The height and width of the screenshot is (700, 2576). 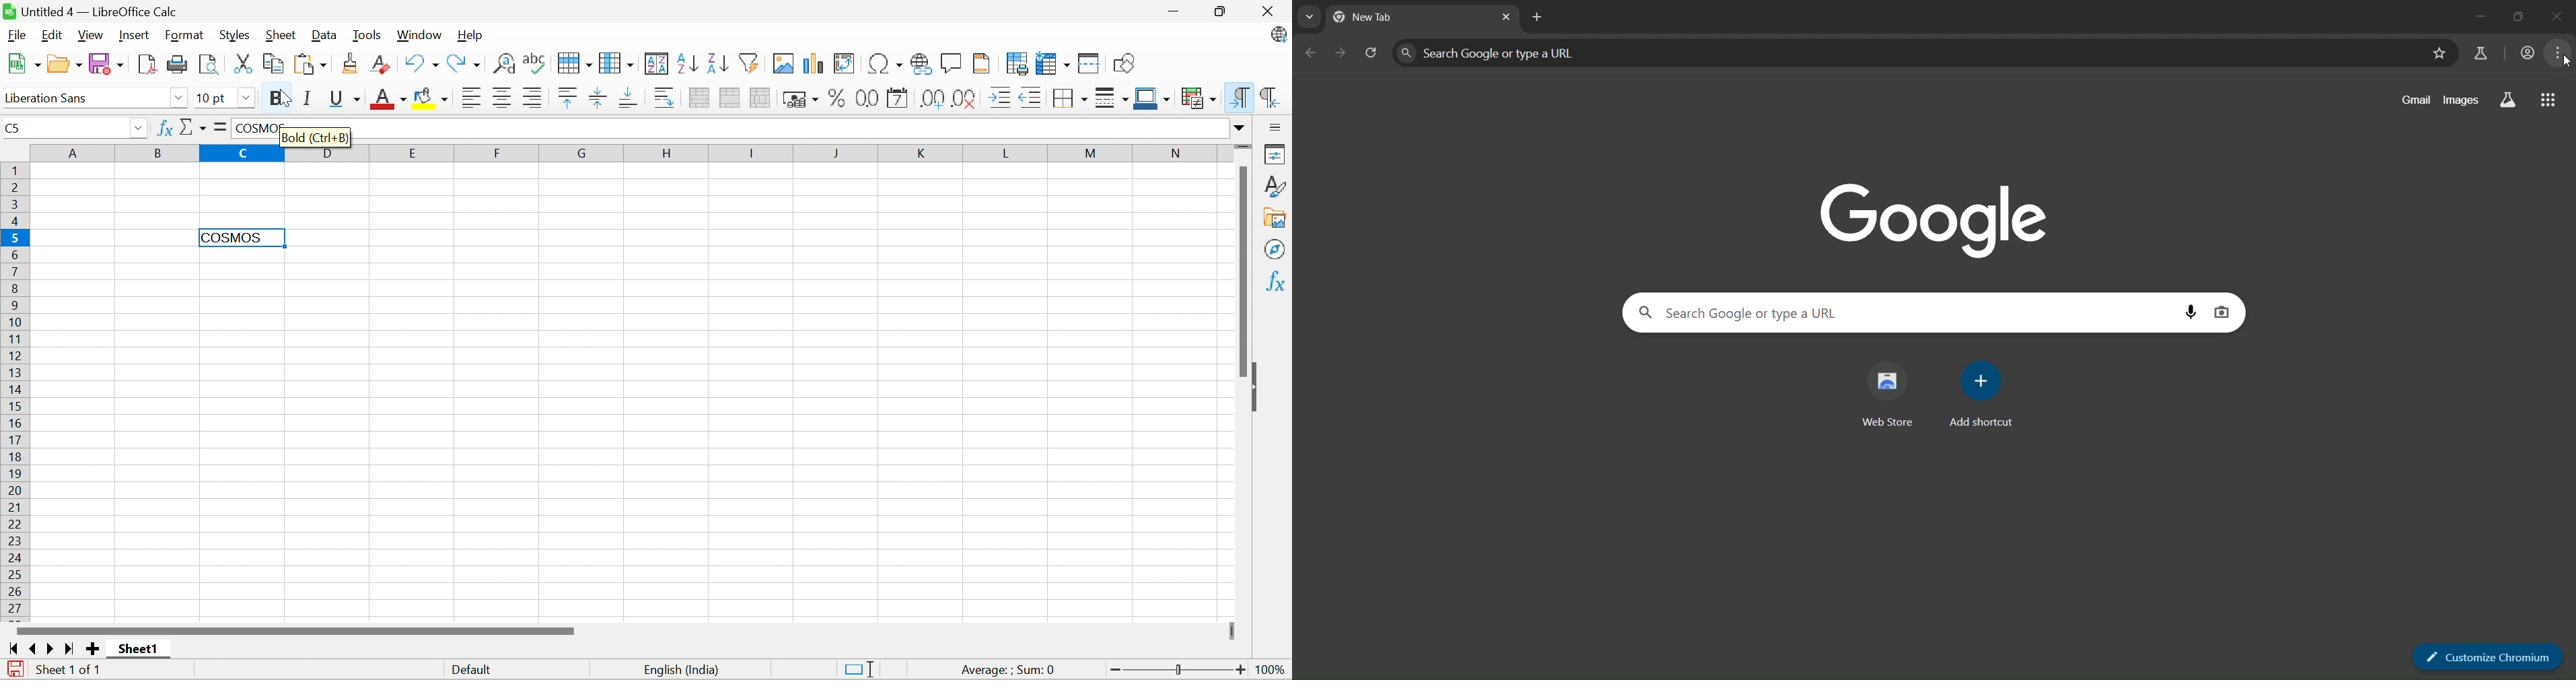 What do you see at coordinates (616, 153) in the screenshot?
I see `Column Name` at bounding box center [616, 153].